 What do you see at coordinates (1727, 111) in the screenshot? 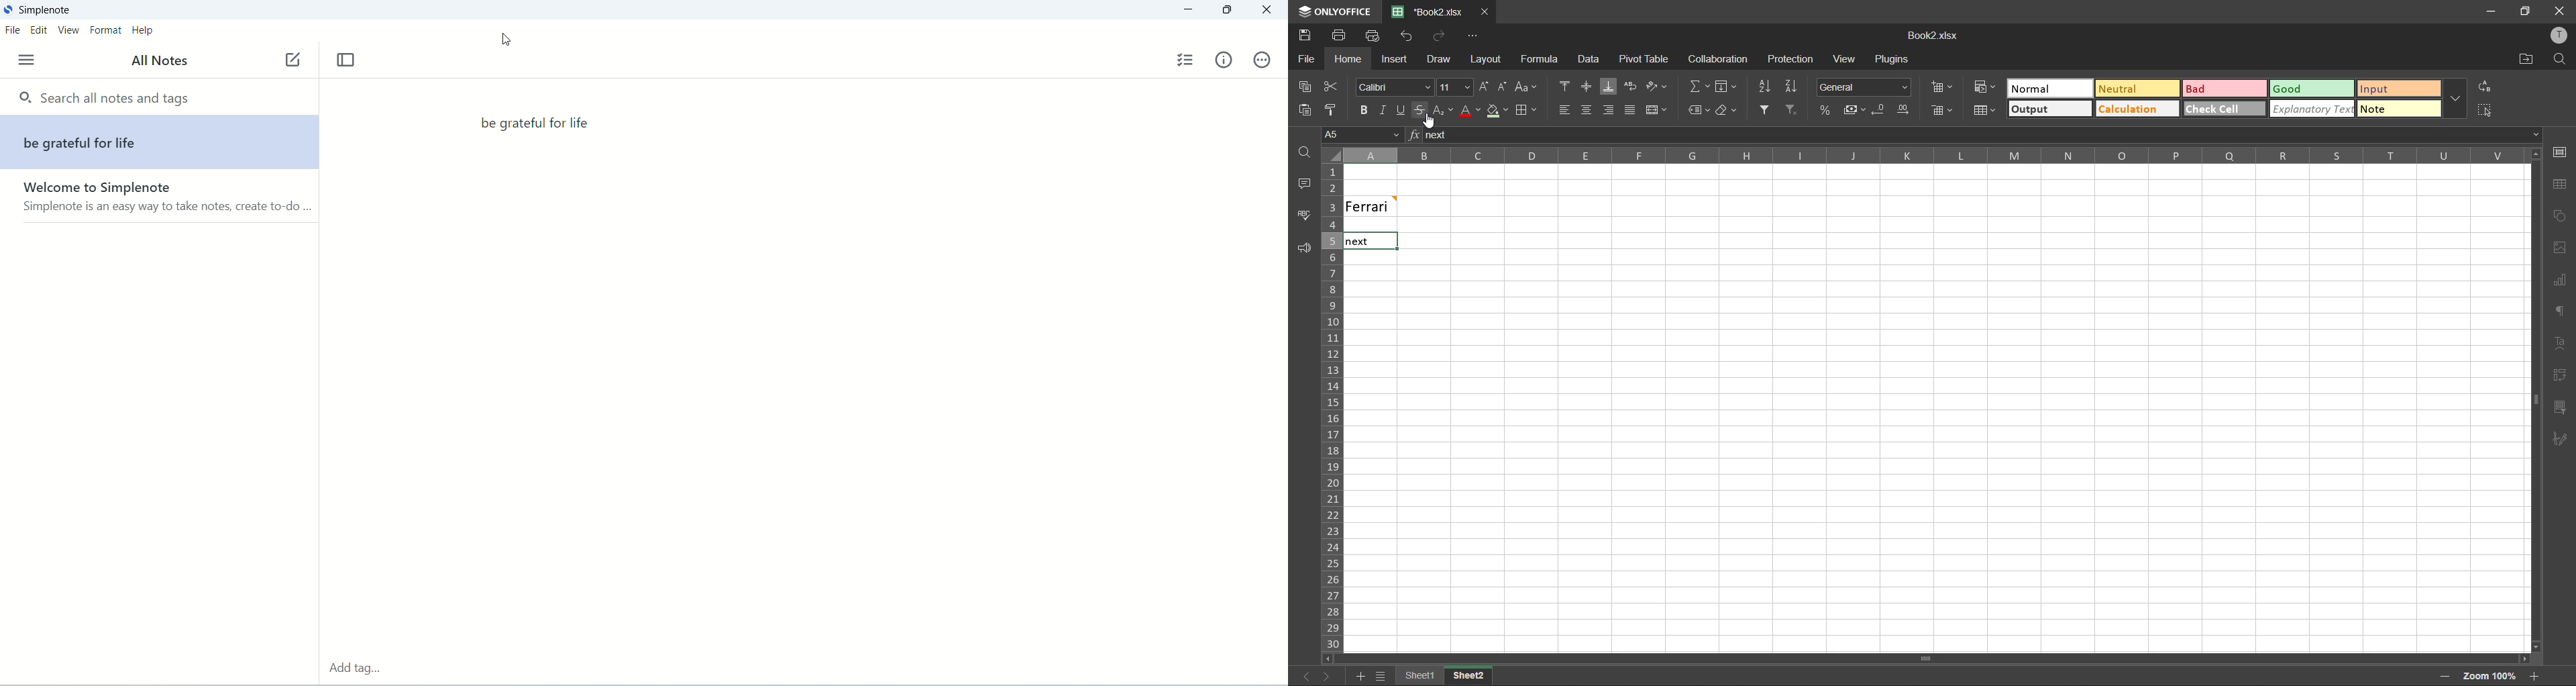
I see `clear` at bounding box center [1727, 111].